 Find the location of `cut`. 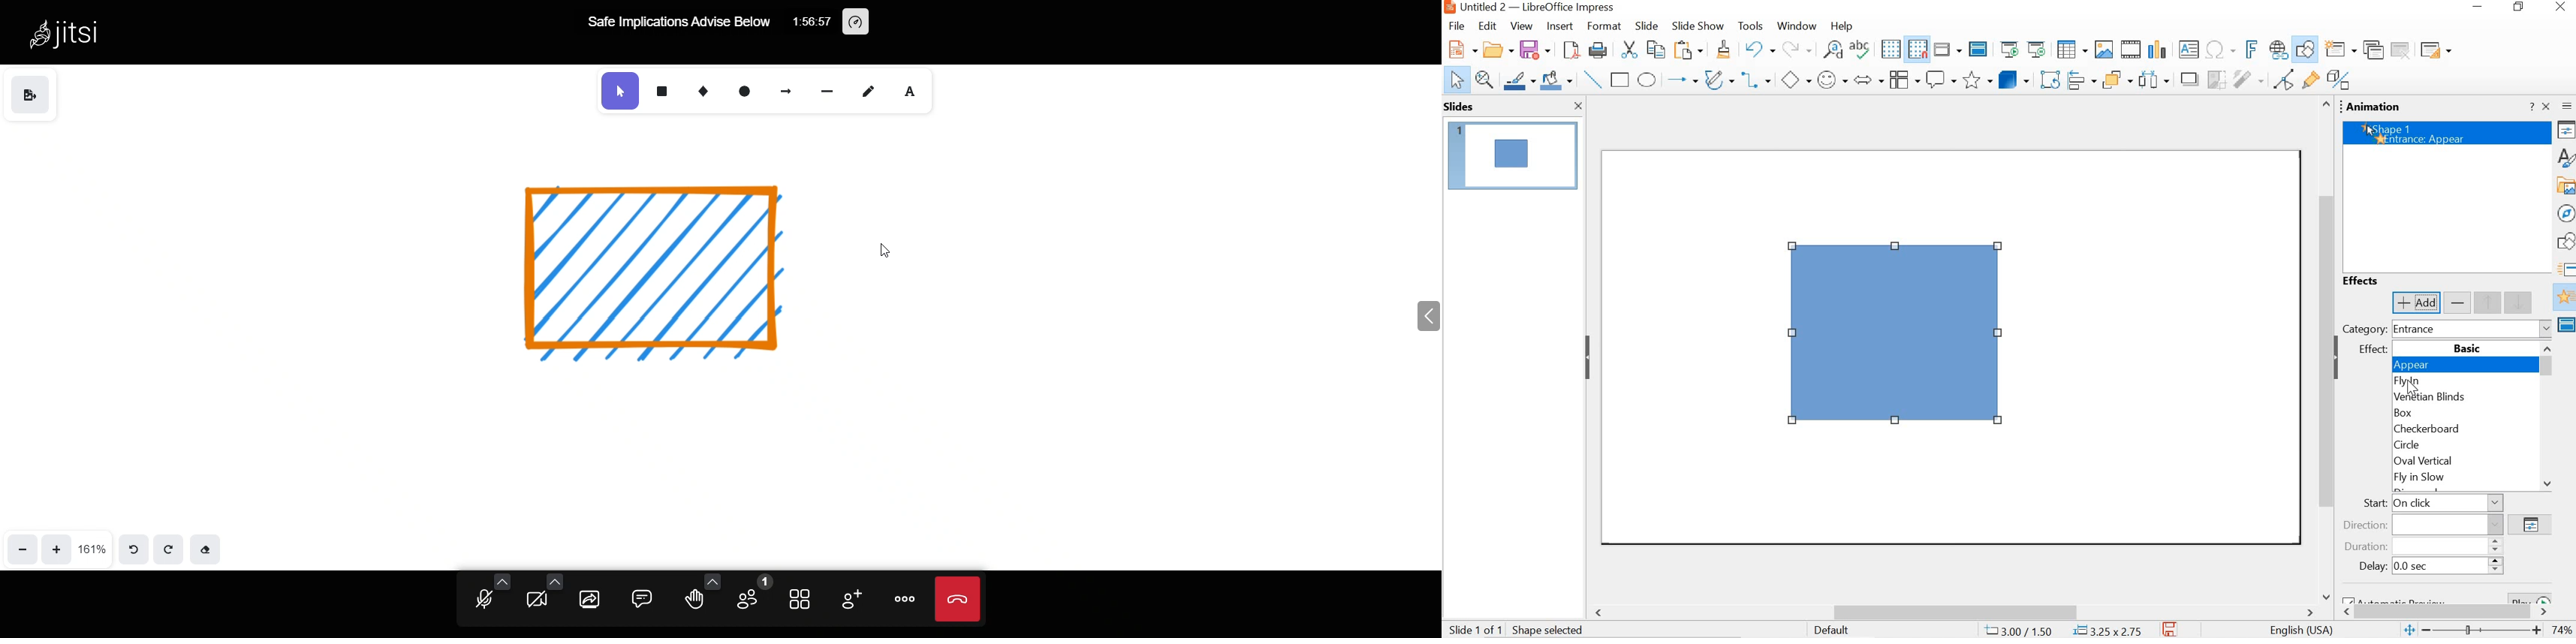

cut is located at coordinates (1632, 50).